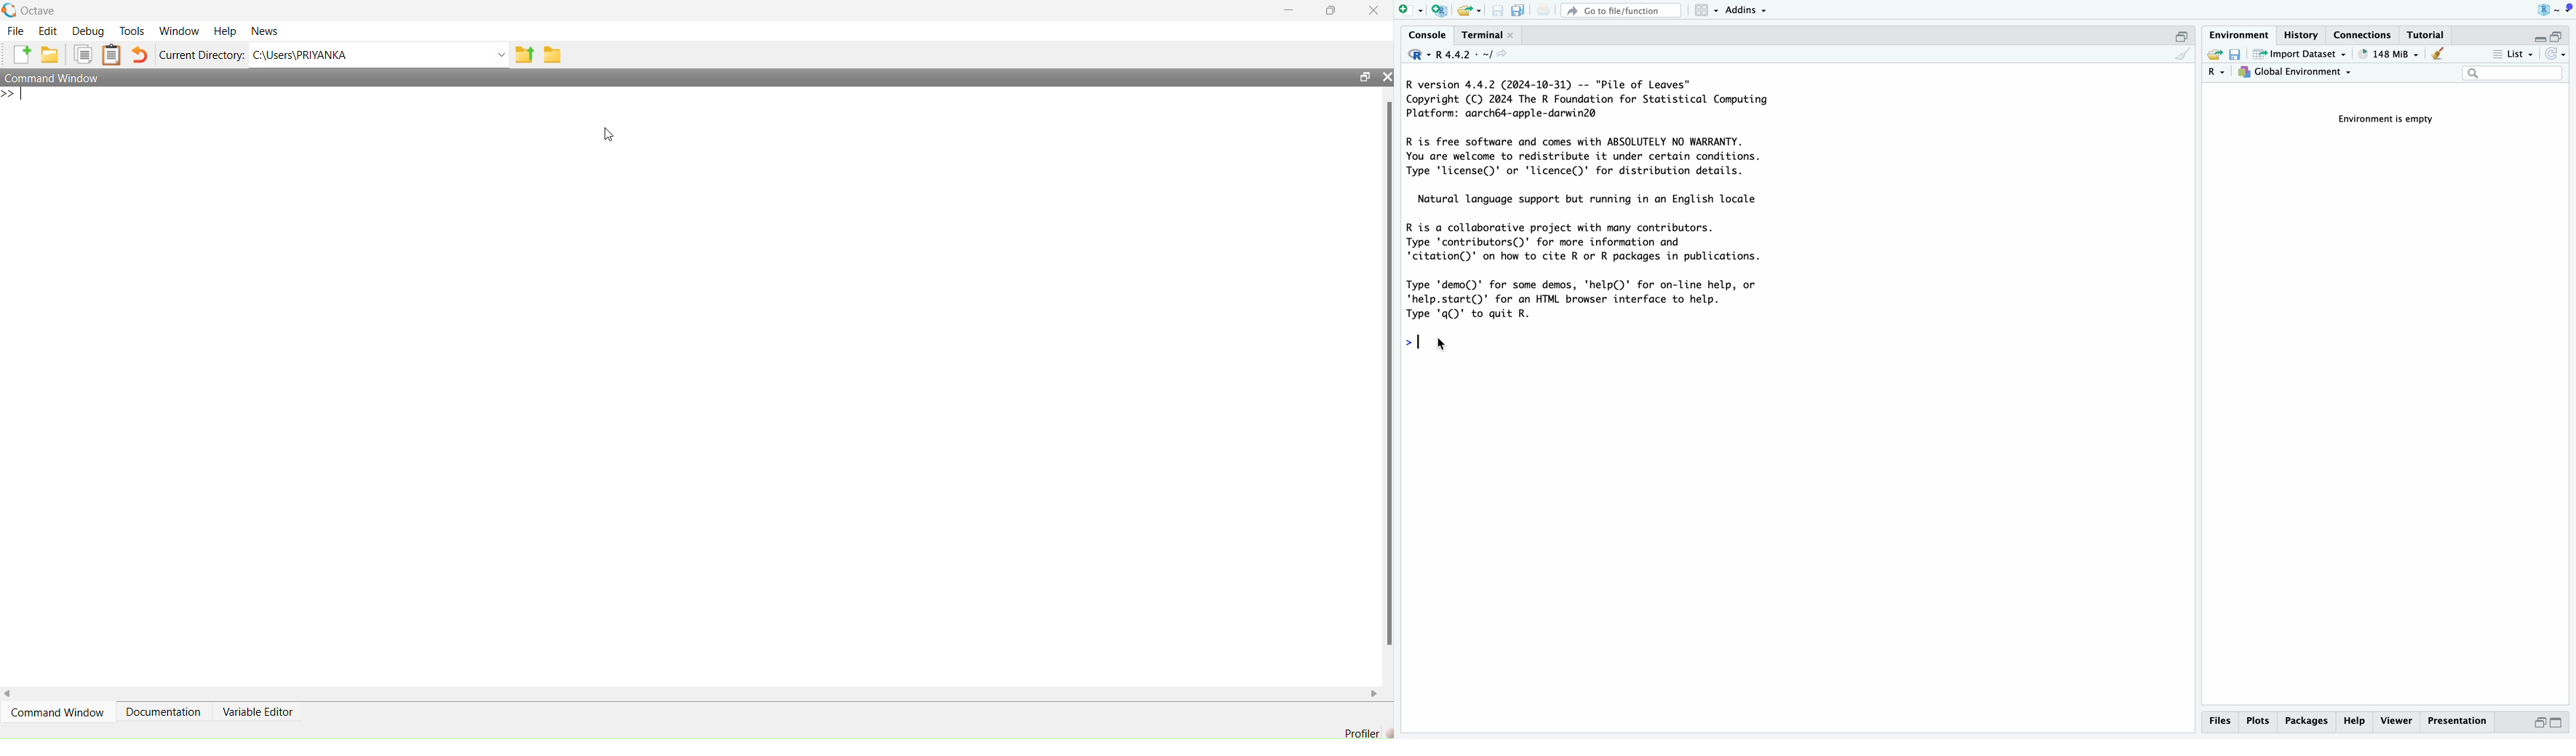 The image size is (2576, 756). What do you see at coordinates (2183, 55) in the screenshot?
I see `console` at bounding box center [2183, 55].